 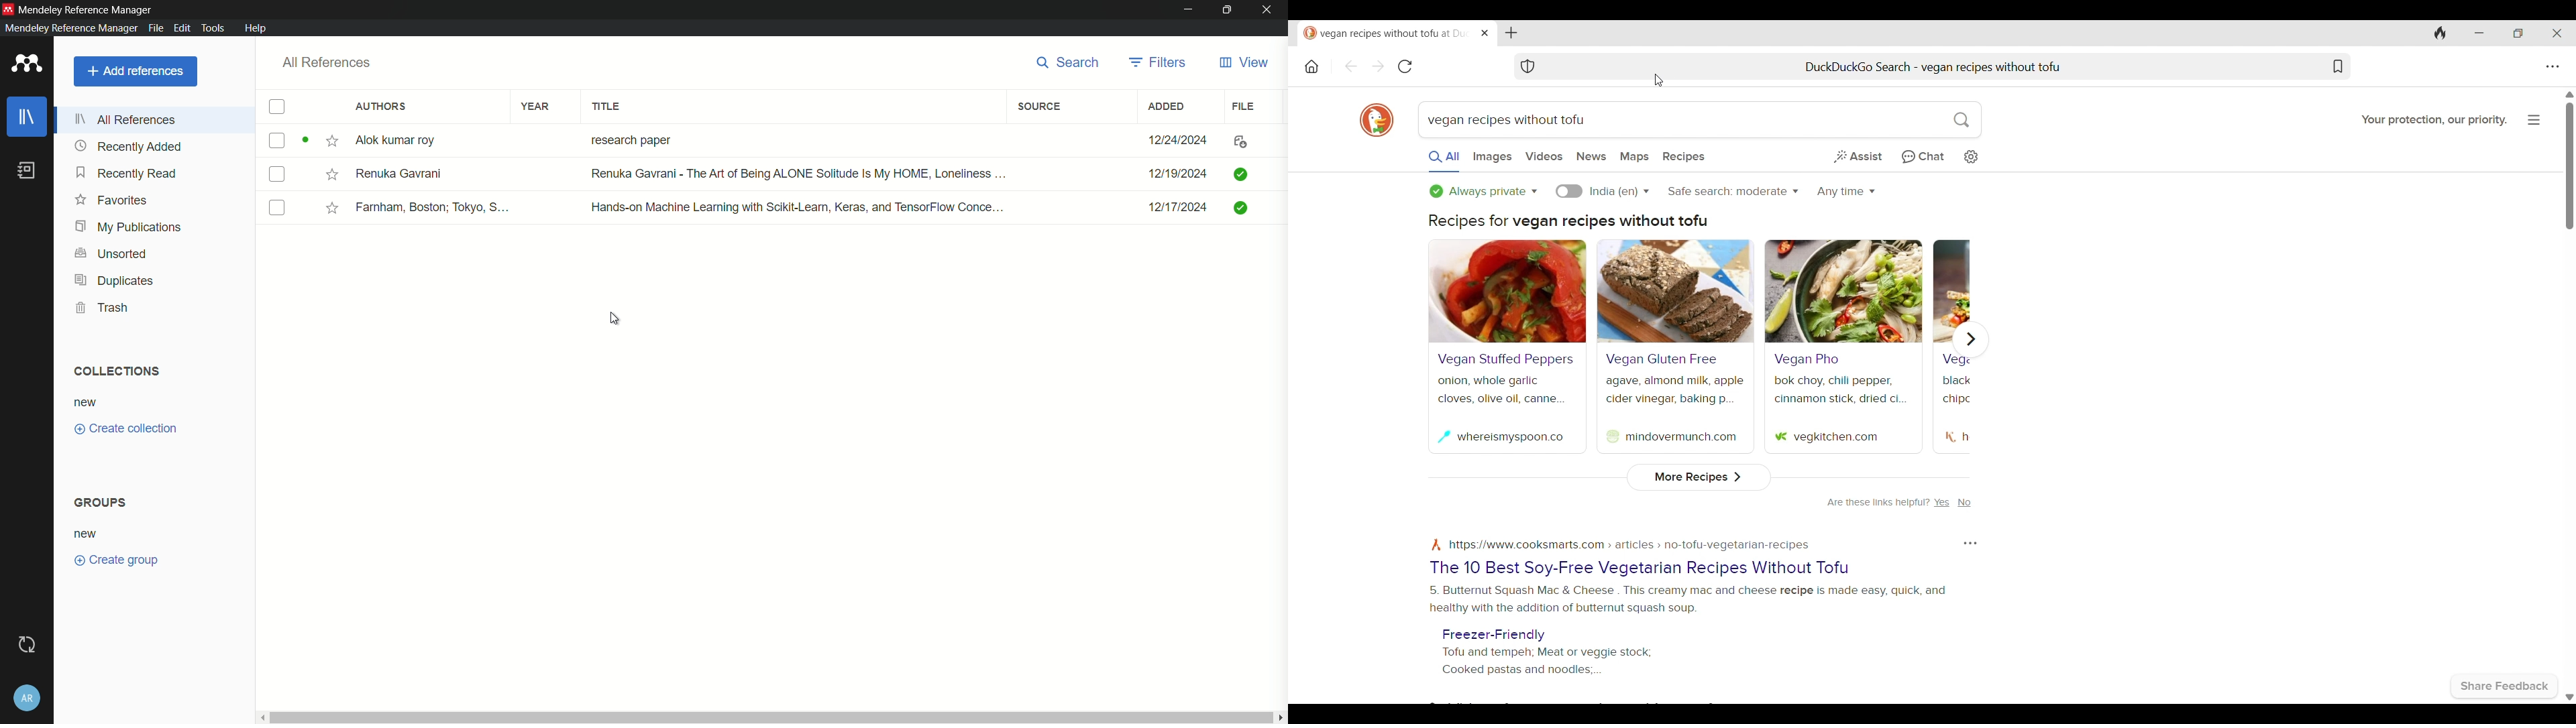 What do you see at coordinates (1229, 10) in the screenshot?
I see `maximize` at bounding box center [1229, 10].